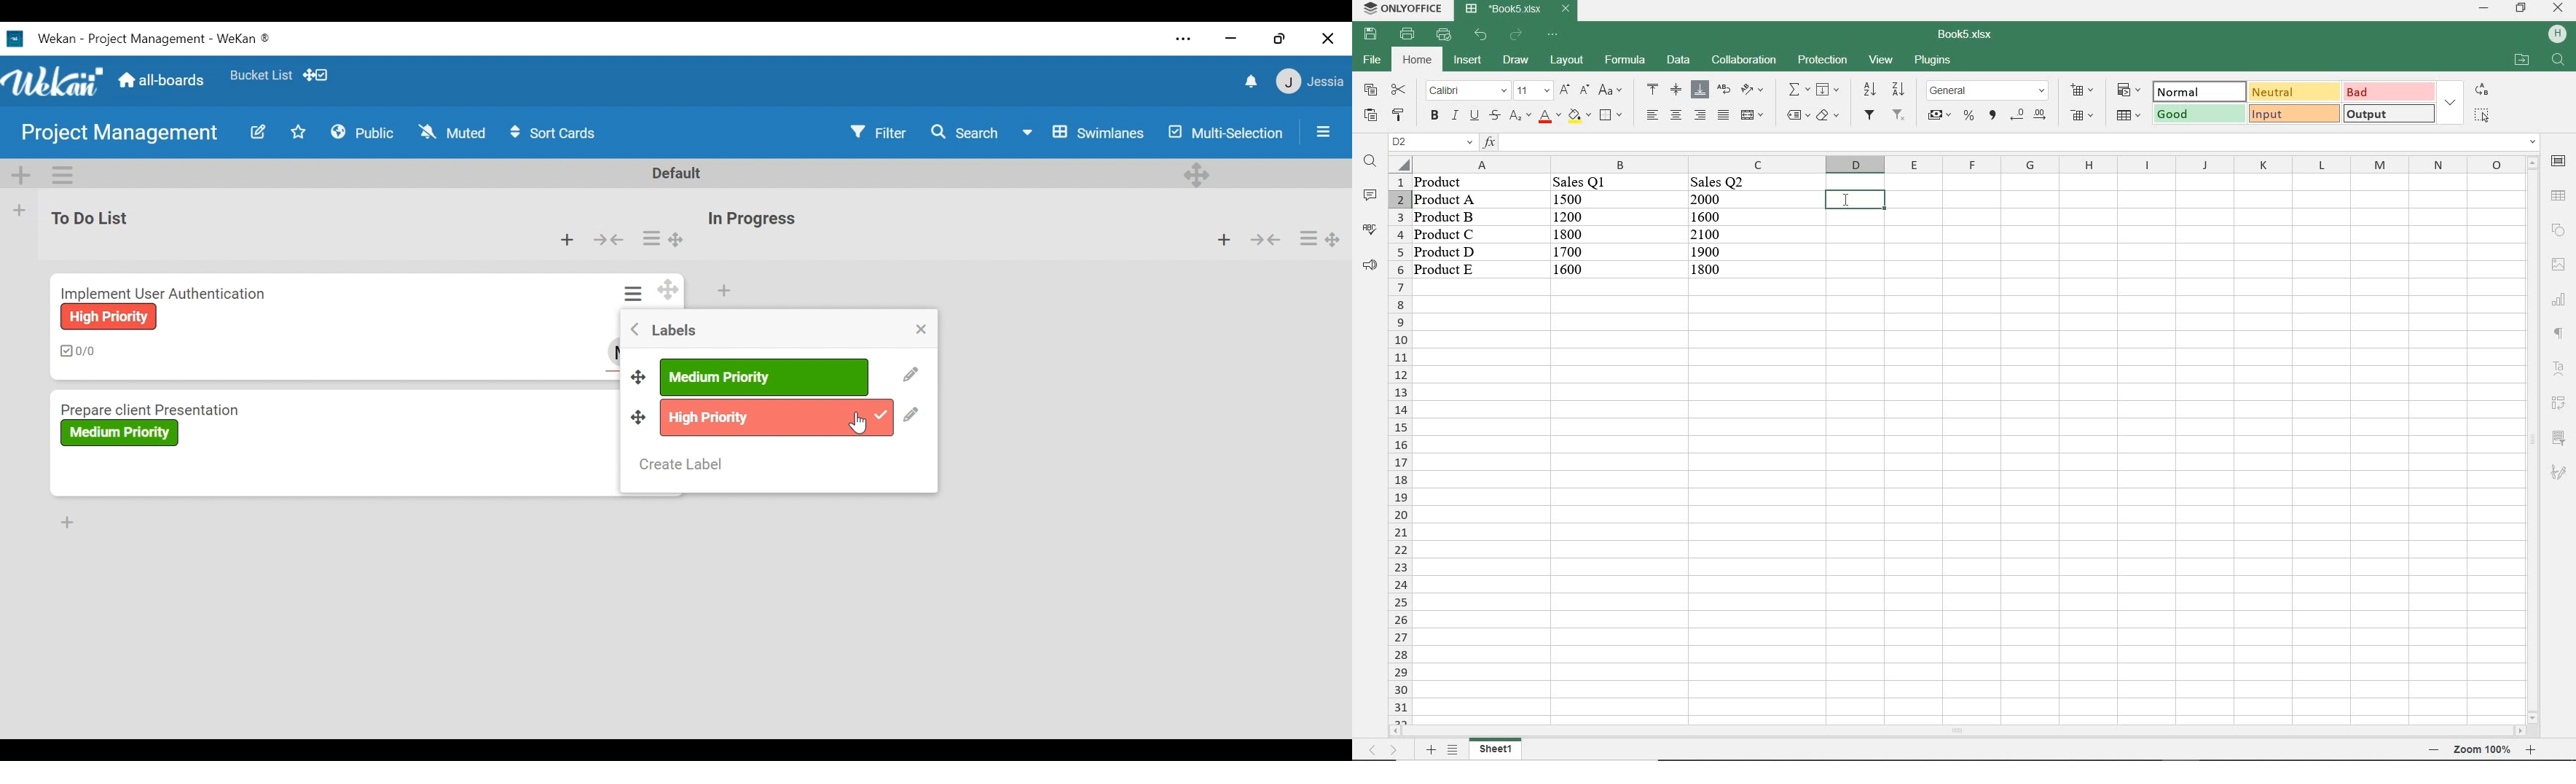  What do you see at coordinates (1700, 91) in the screenshot?
I see `align bottom` at bounding box center [1700, 91].